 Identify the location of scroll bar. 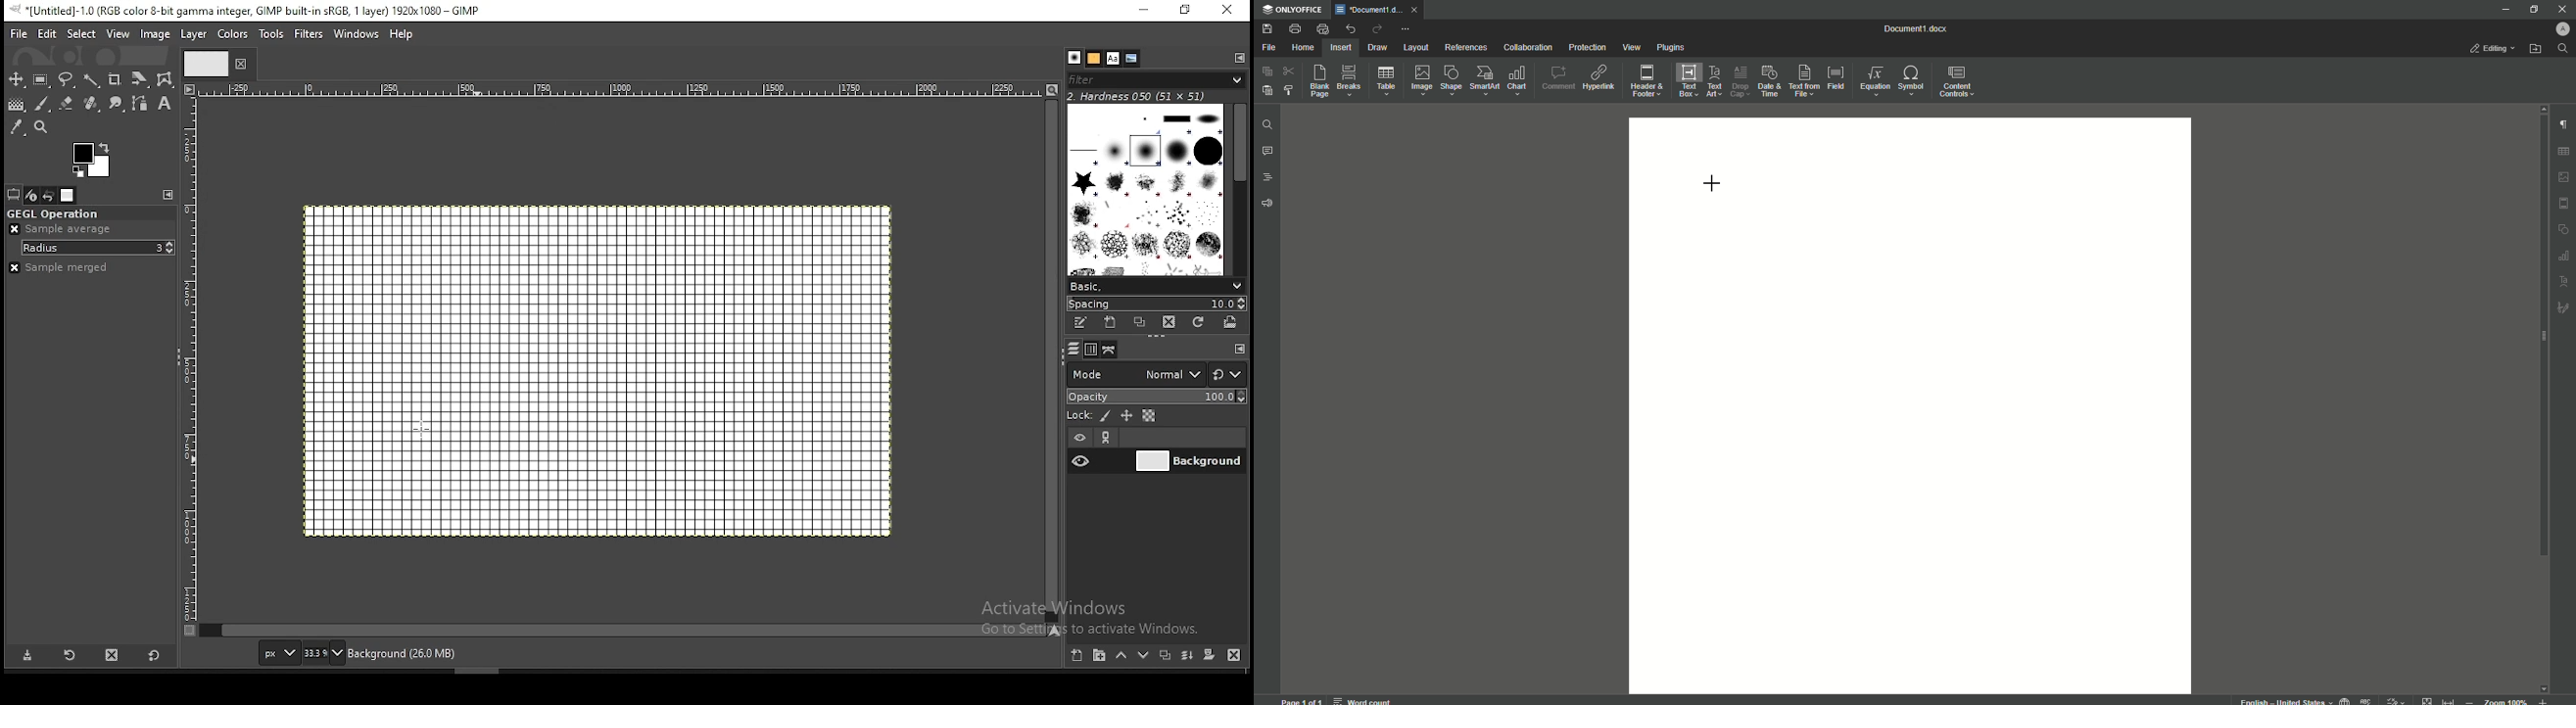
(1240, 189).